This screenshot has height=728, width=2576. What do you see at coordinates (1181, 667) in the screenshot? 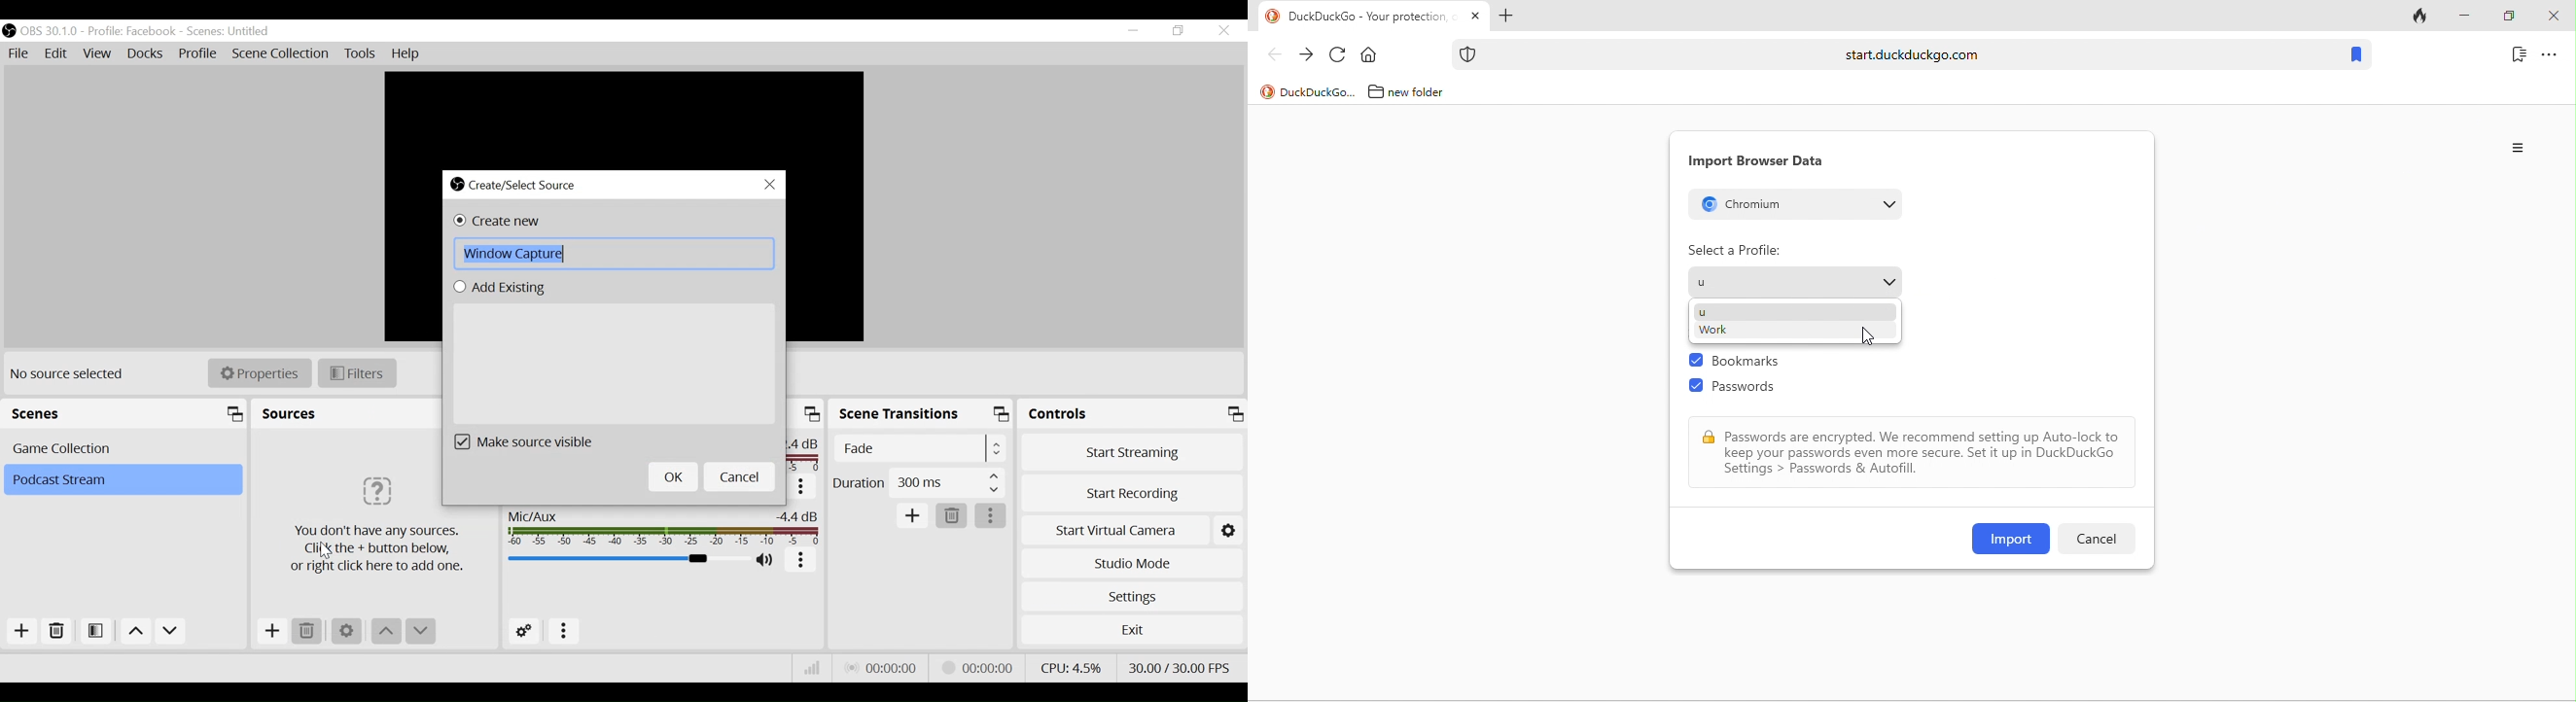
I see `Frame Per Second` at bounding box center [1181, 667].